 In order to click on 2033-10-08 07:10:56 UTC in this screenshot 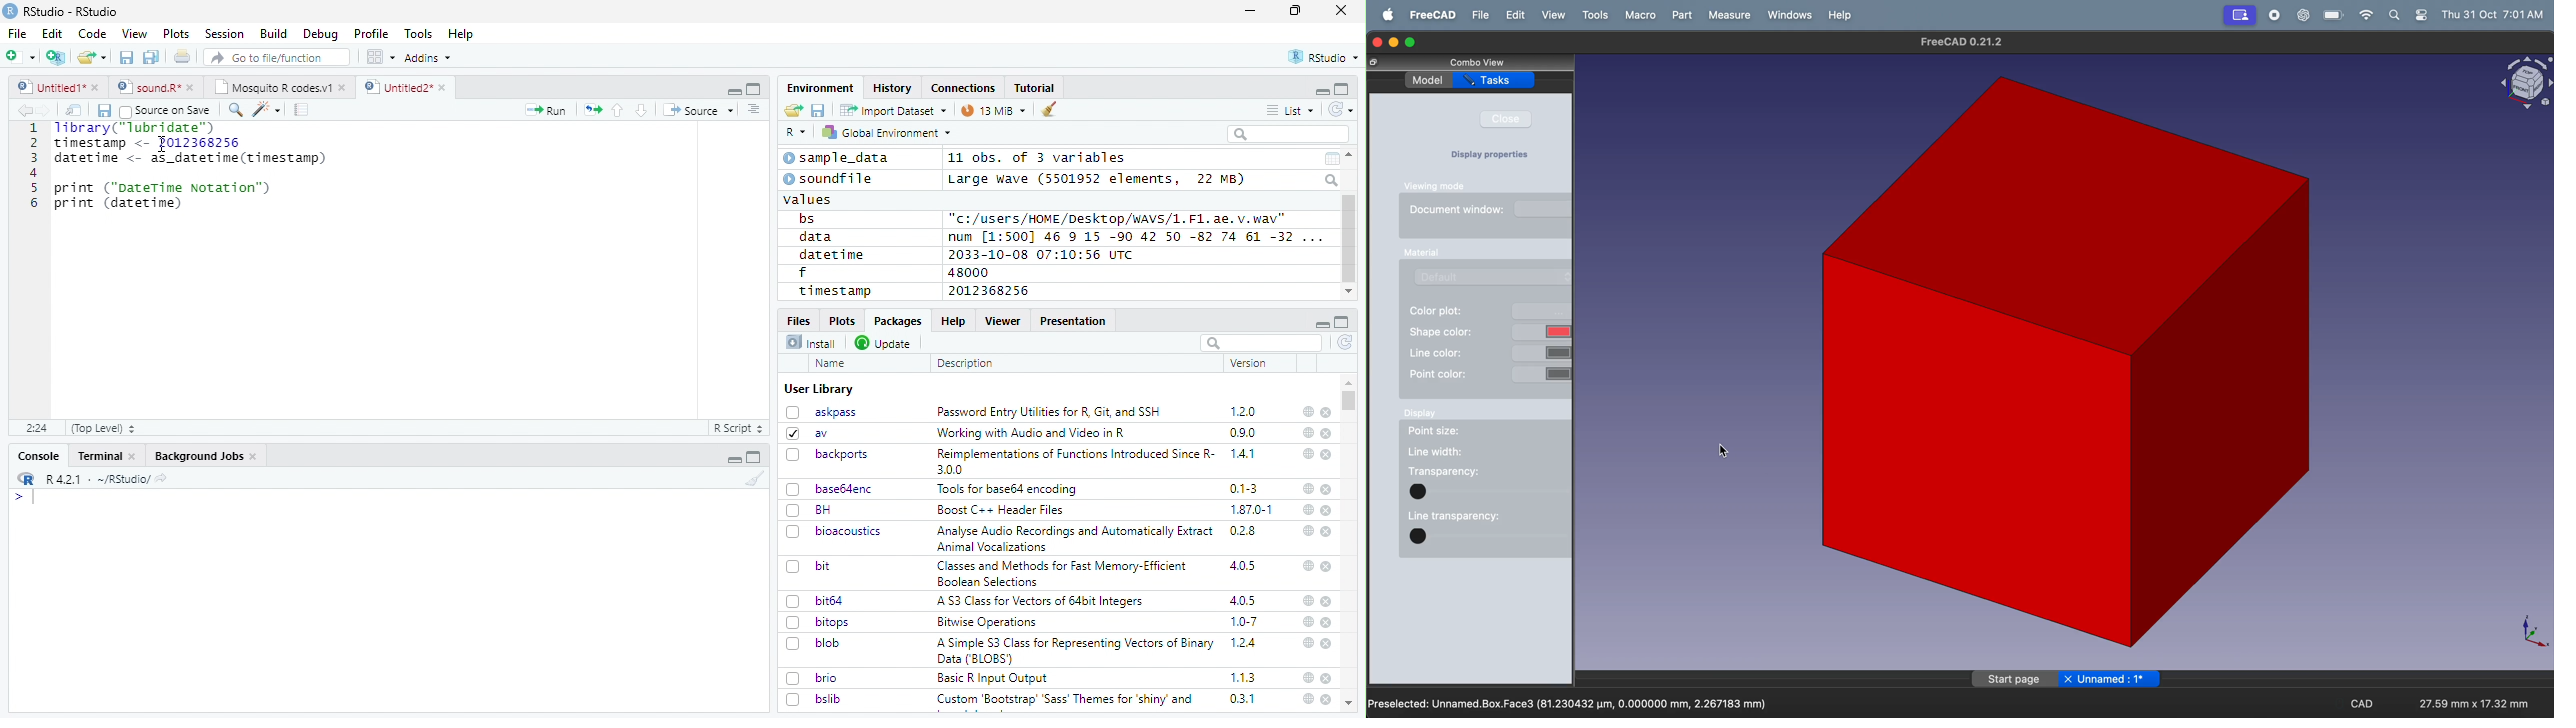, I will do `click(1042, 254)`.